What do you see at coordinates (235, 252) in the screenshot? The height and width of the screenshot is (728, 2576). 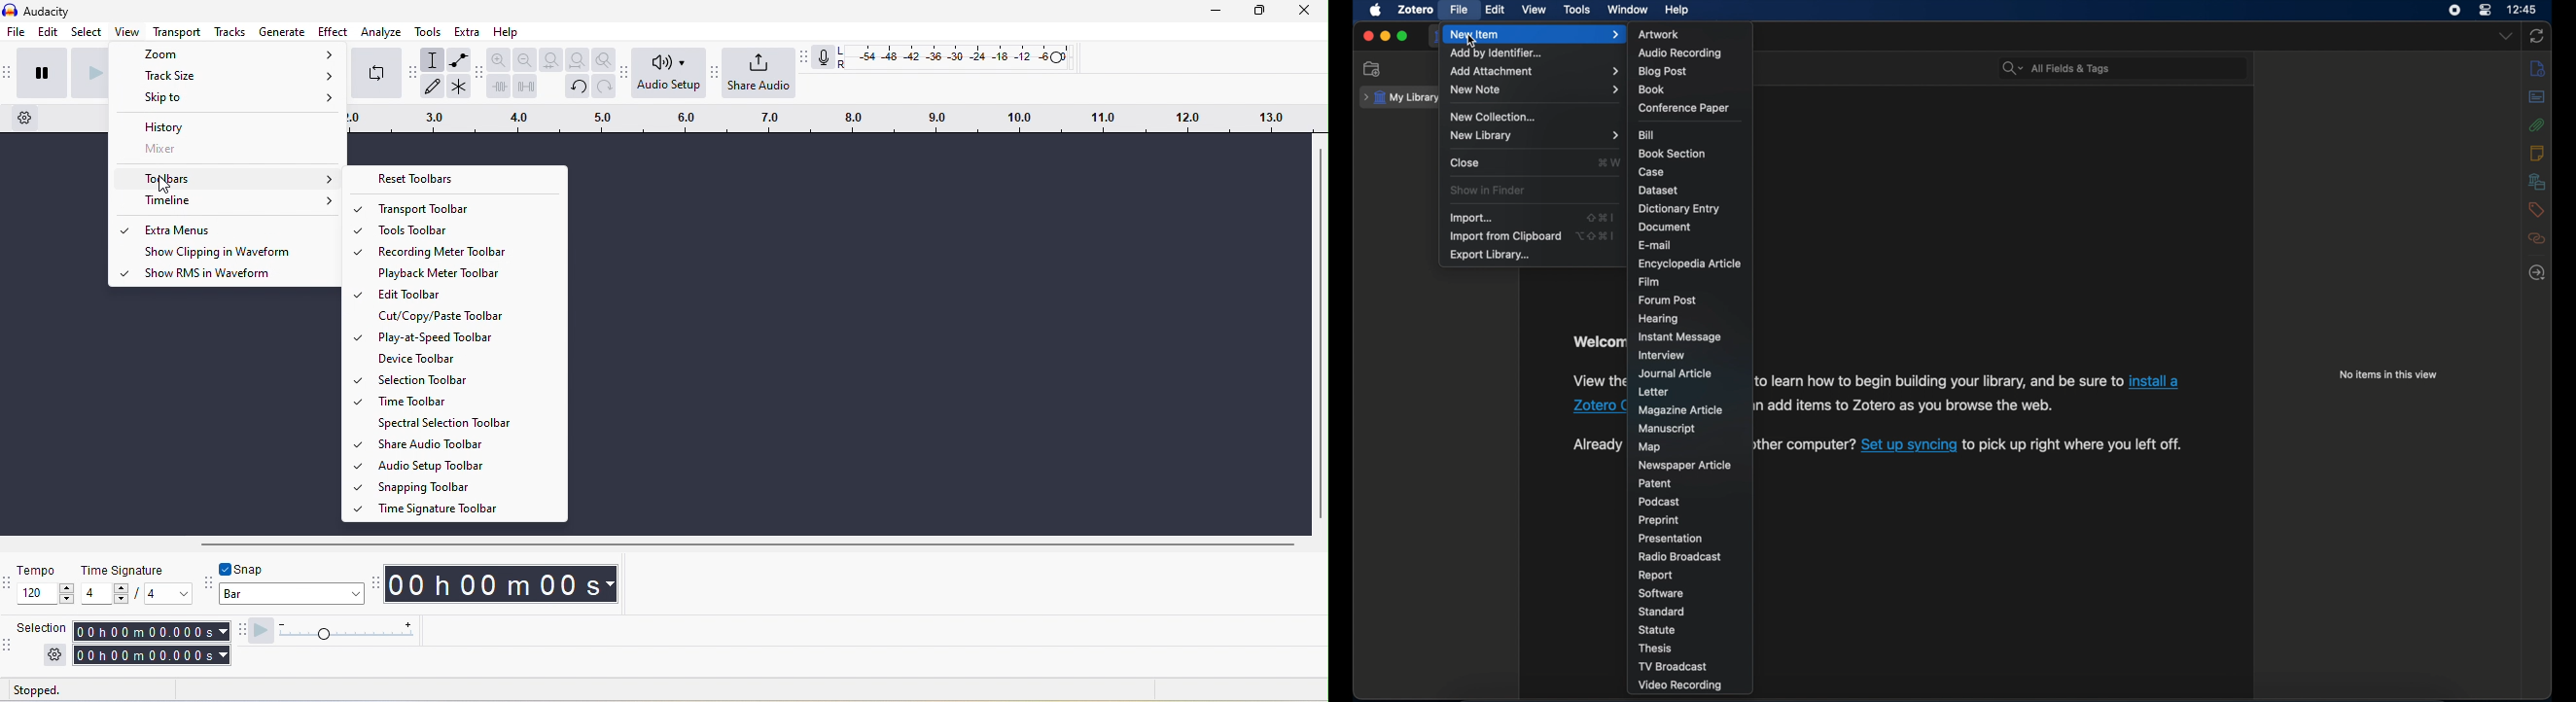 I see `Show clipping in waveform ` at bounding box center [235, 252].